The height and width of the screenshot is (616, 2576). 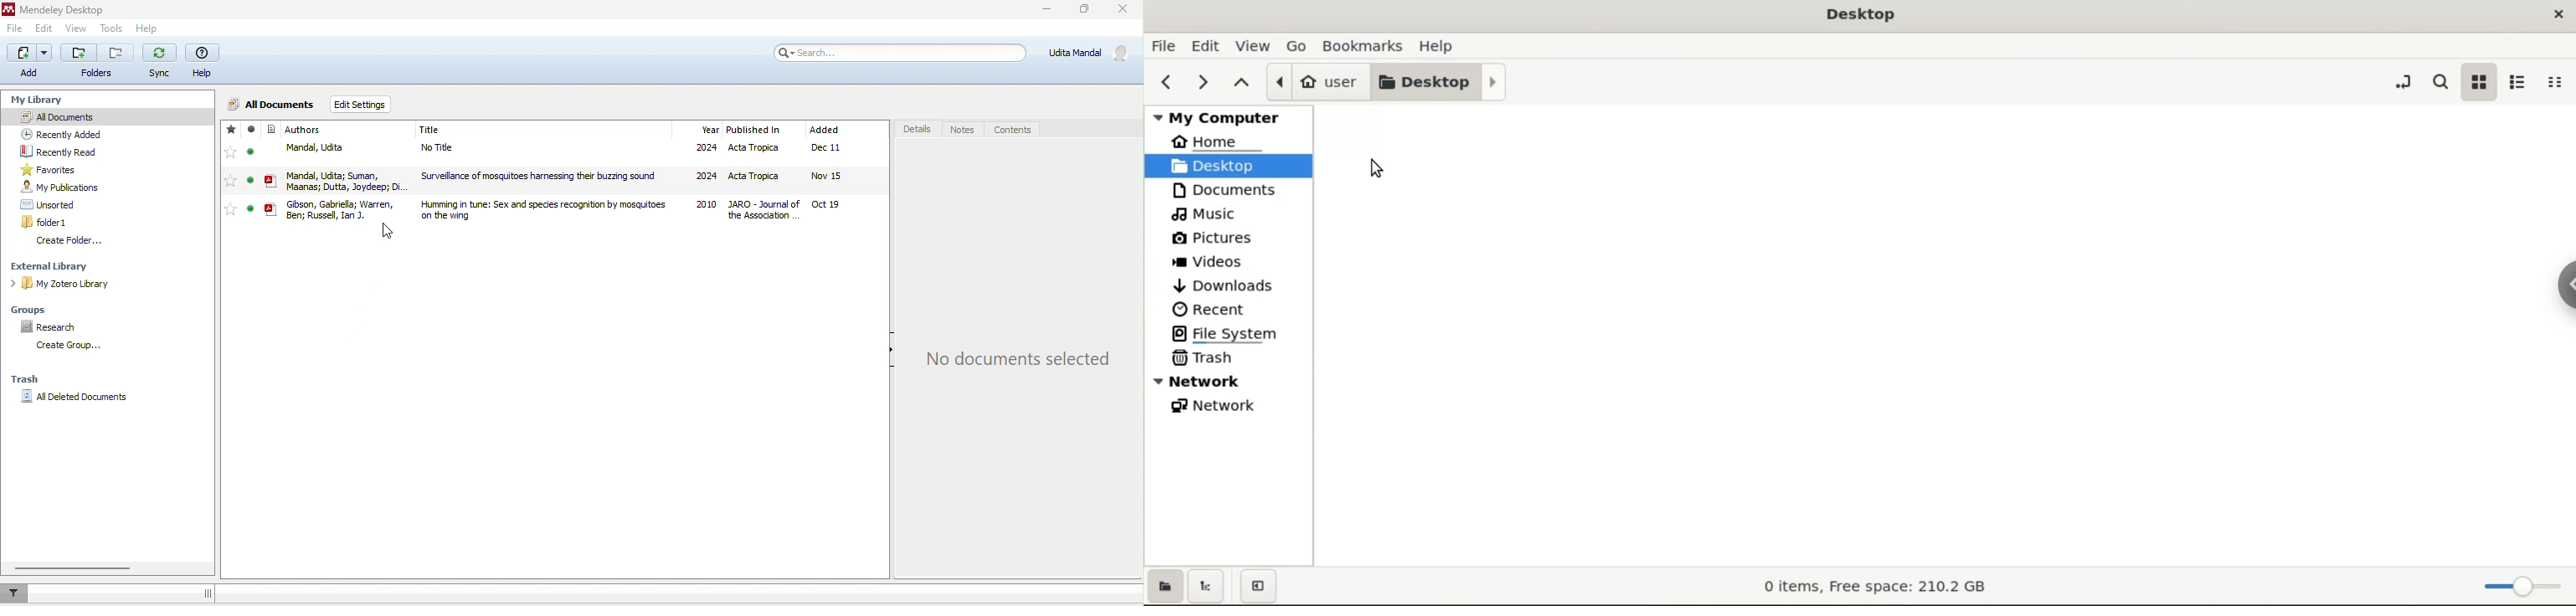 I want to click on details, so click(x=917, y=129).